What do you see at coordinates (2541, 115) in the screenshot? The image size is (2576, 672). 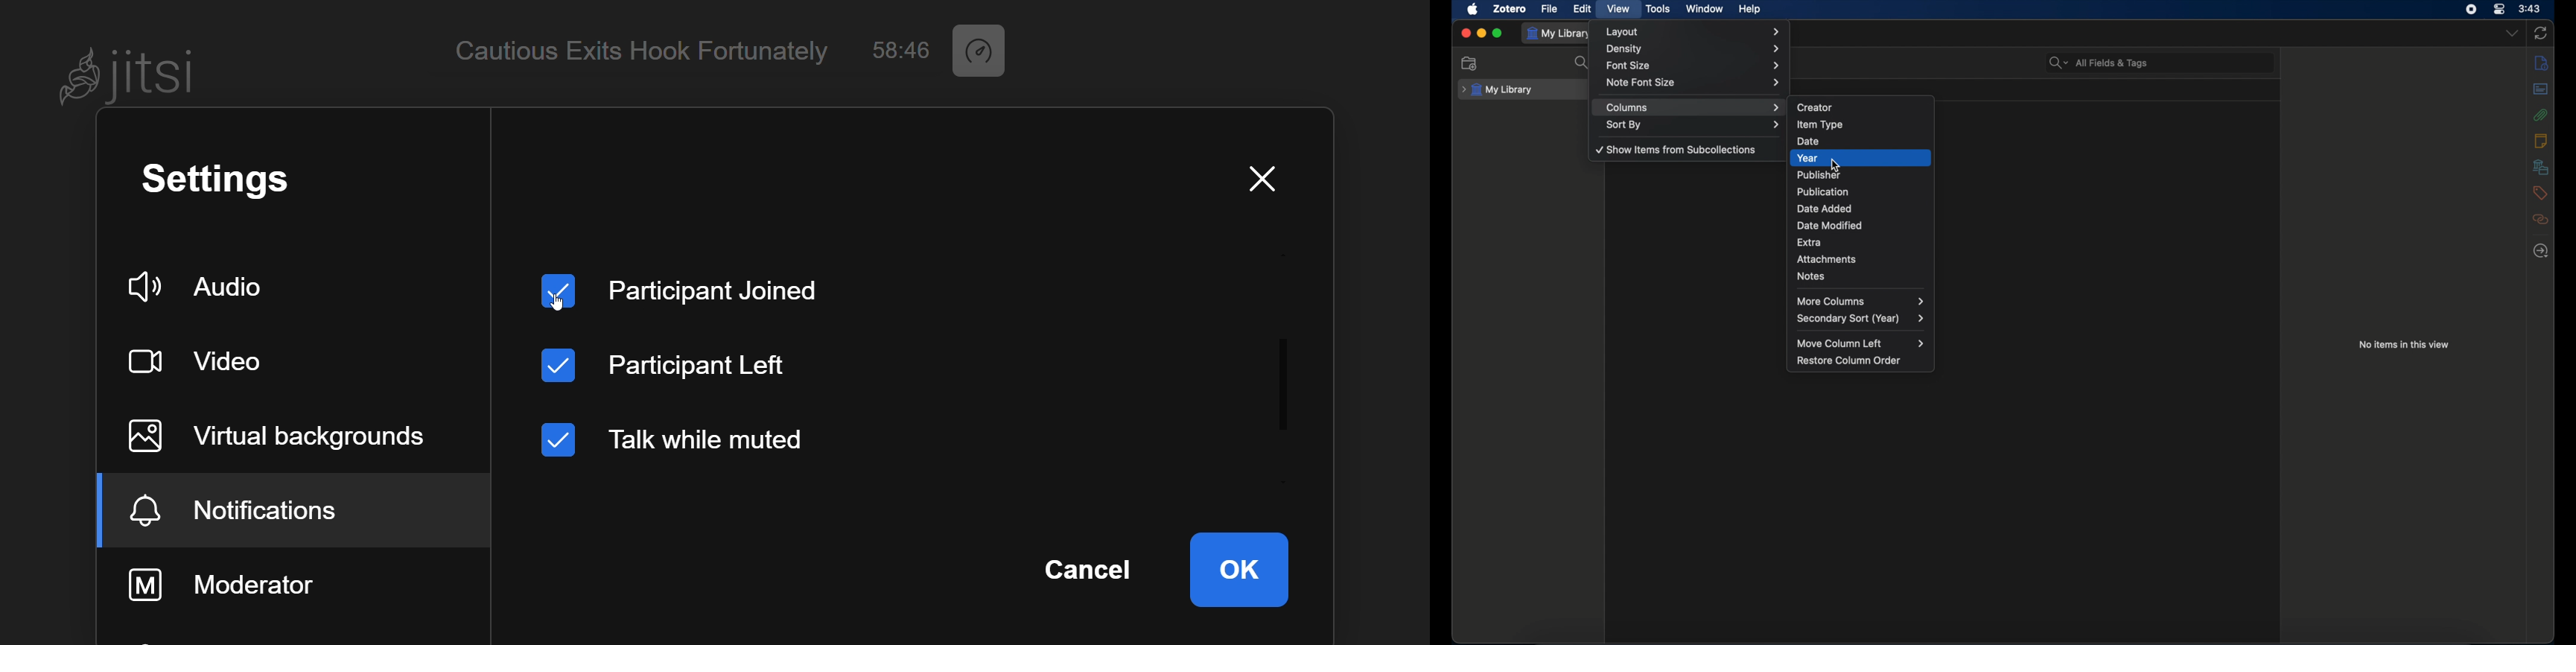 I see `attachments` at bounding box center [2541, 115].